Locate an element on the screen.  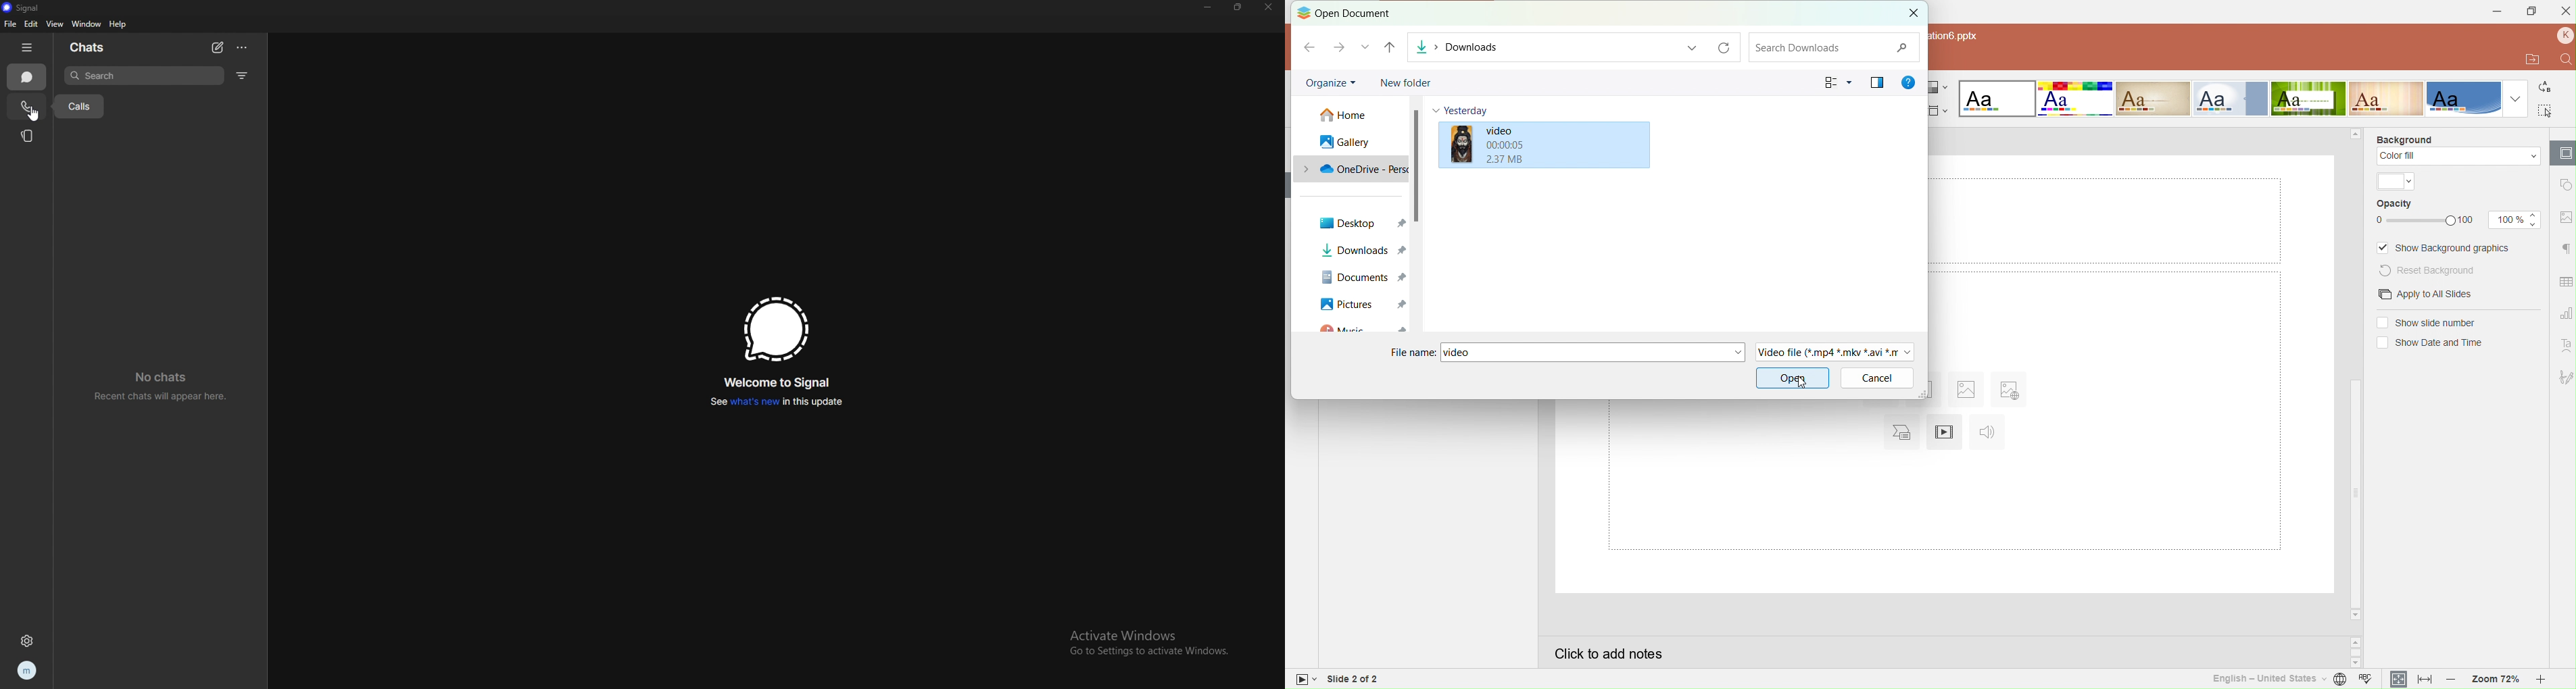
image is located at coordinates (1457, 144).